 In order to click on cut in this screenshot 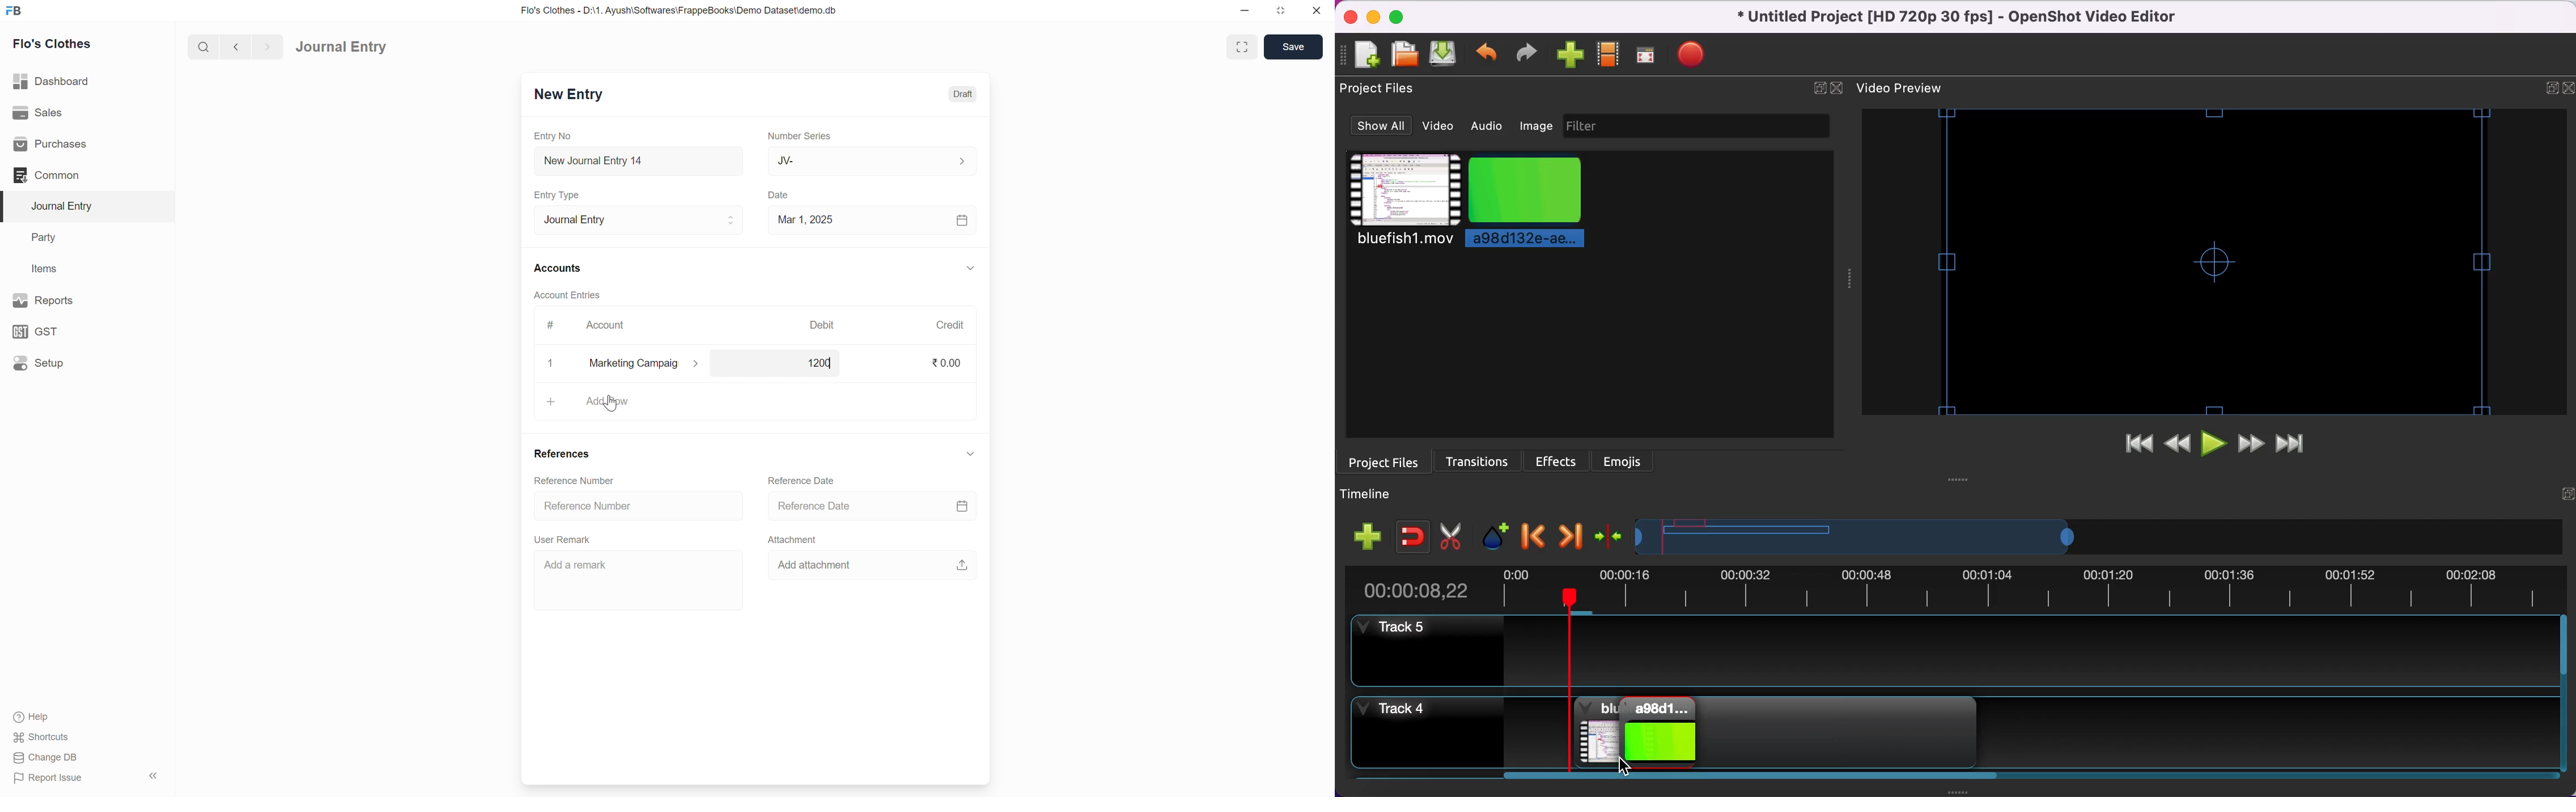, I will do `click(1452, 533)`.